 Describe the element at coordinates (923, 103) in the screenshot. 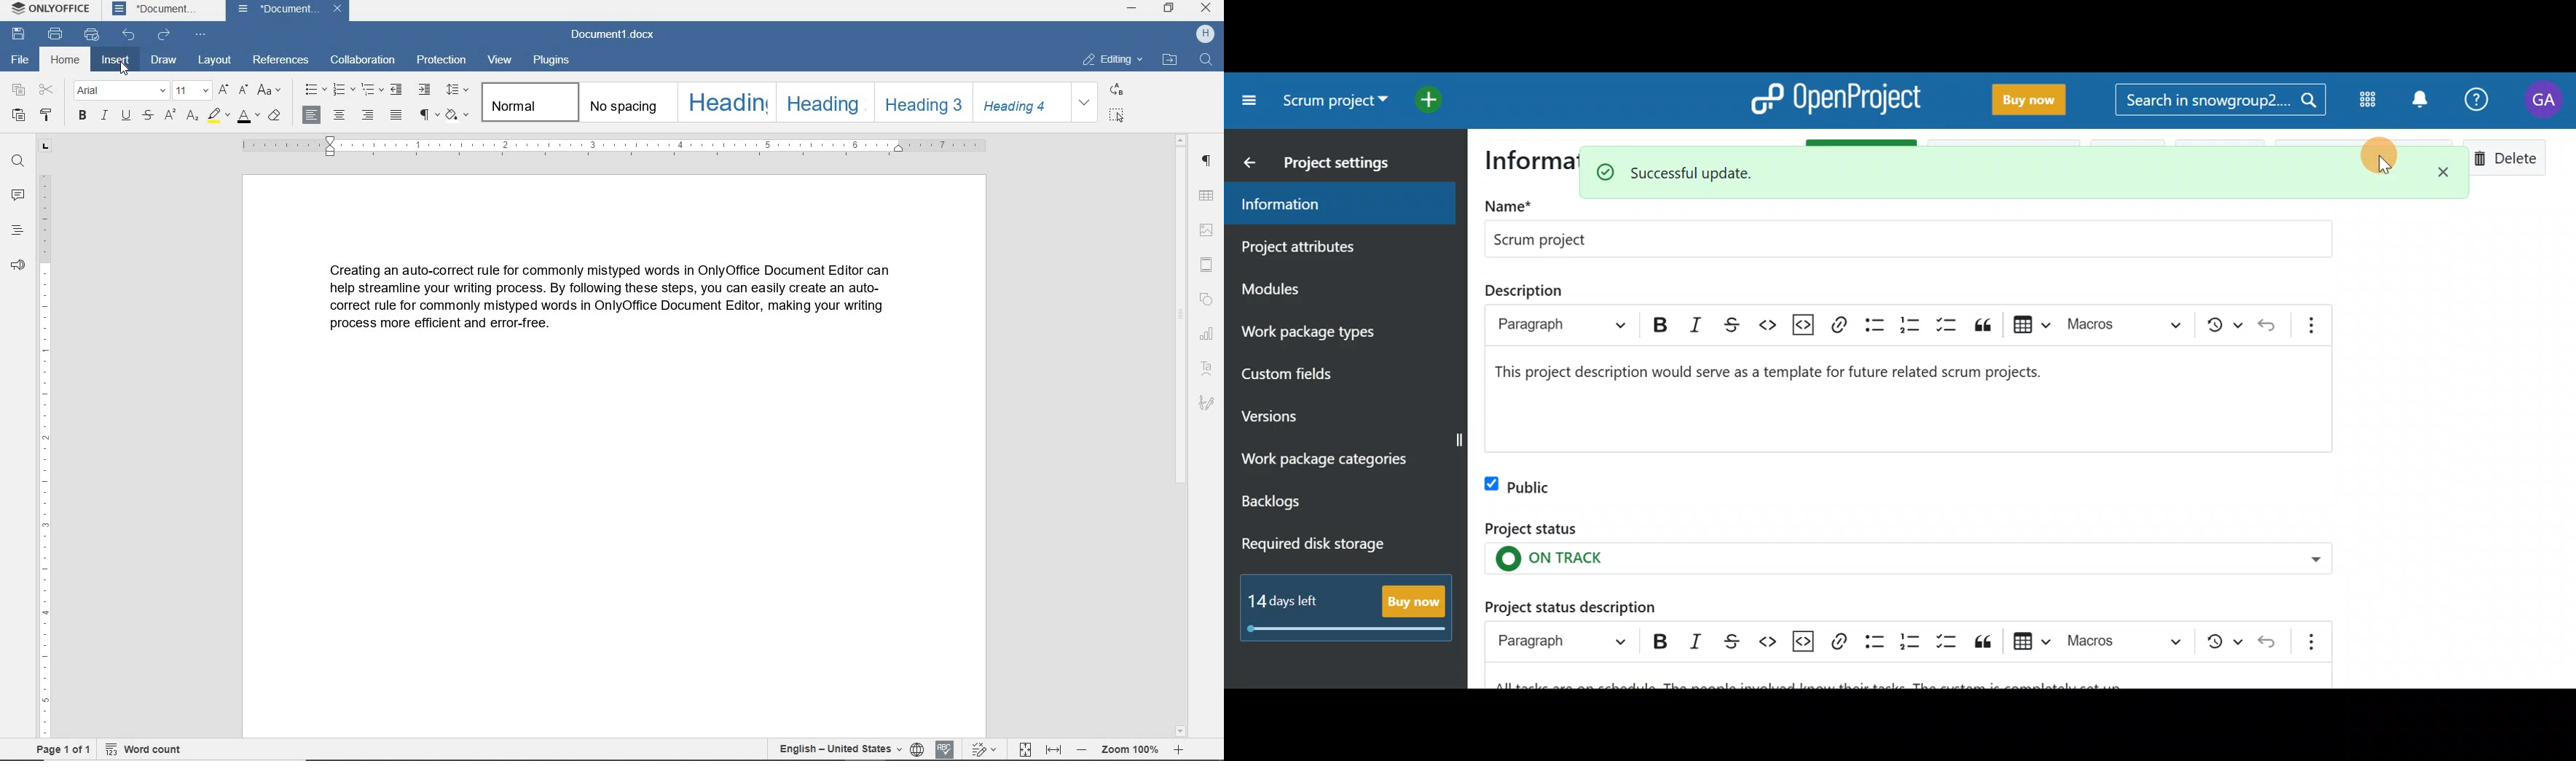

I see `heading 3` at that location.